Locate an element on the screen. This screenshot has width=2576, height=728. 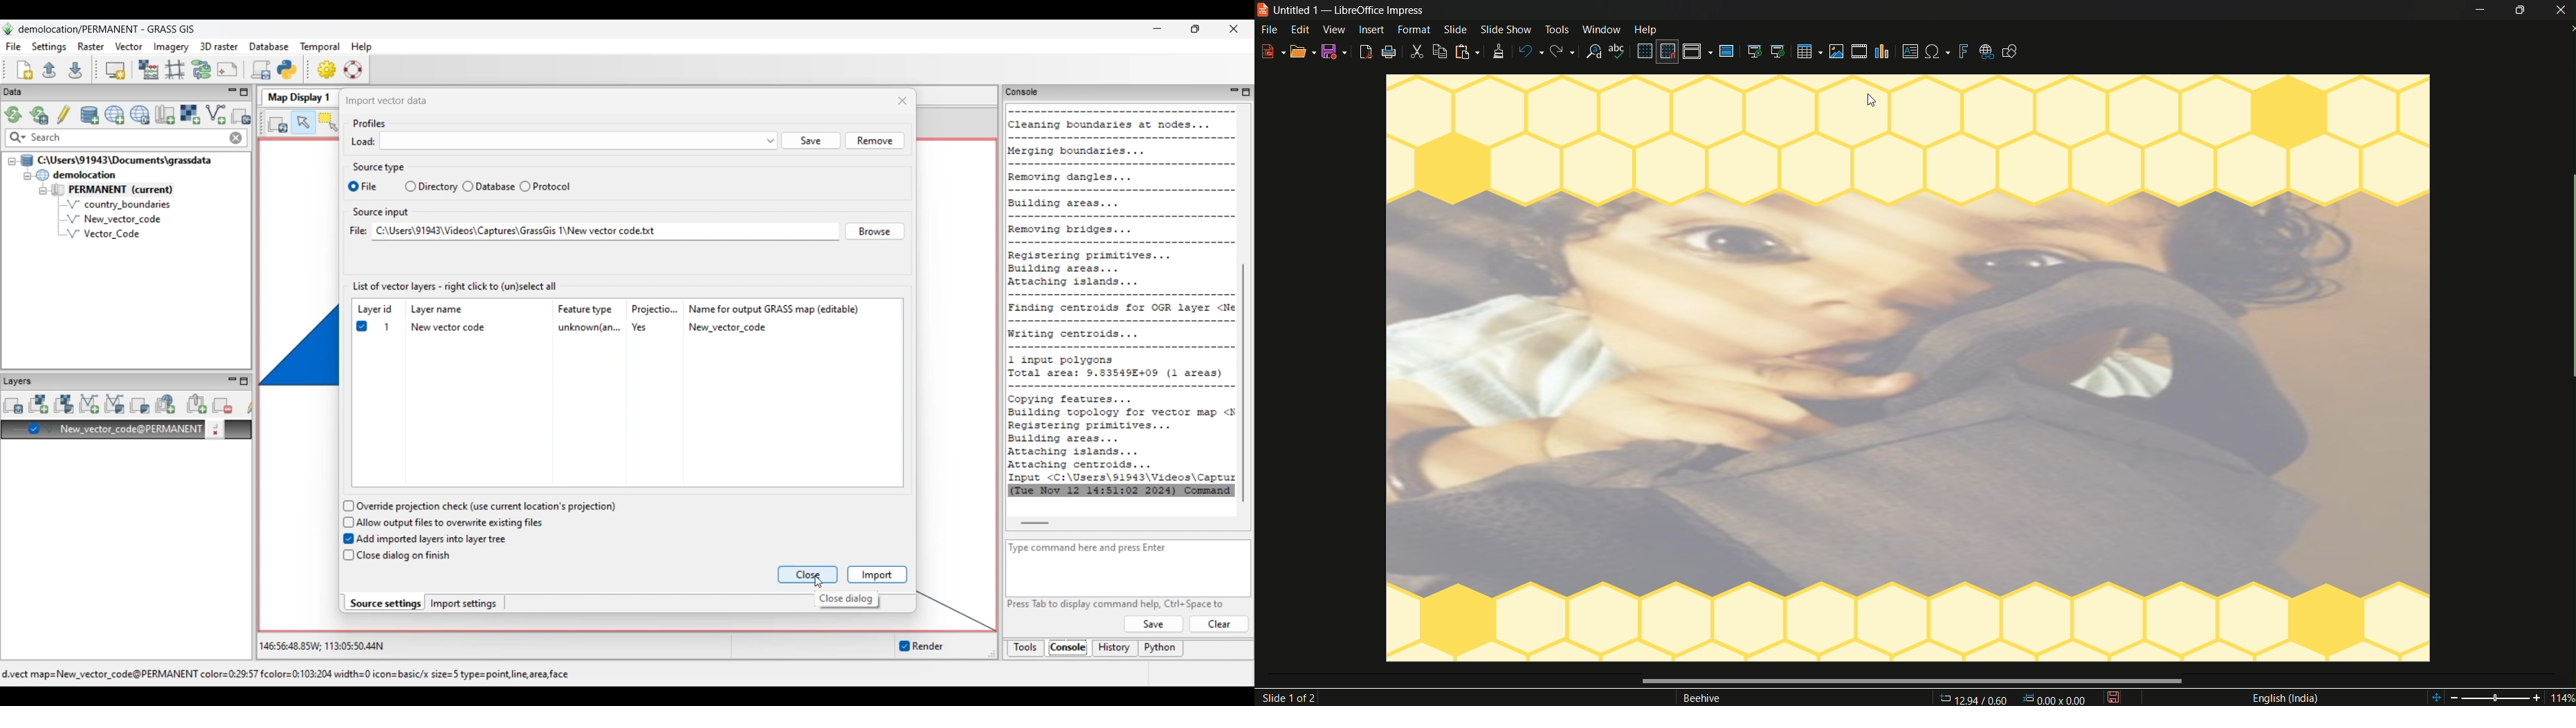
cursor is located at coordinates (1873, 100).